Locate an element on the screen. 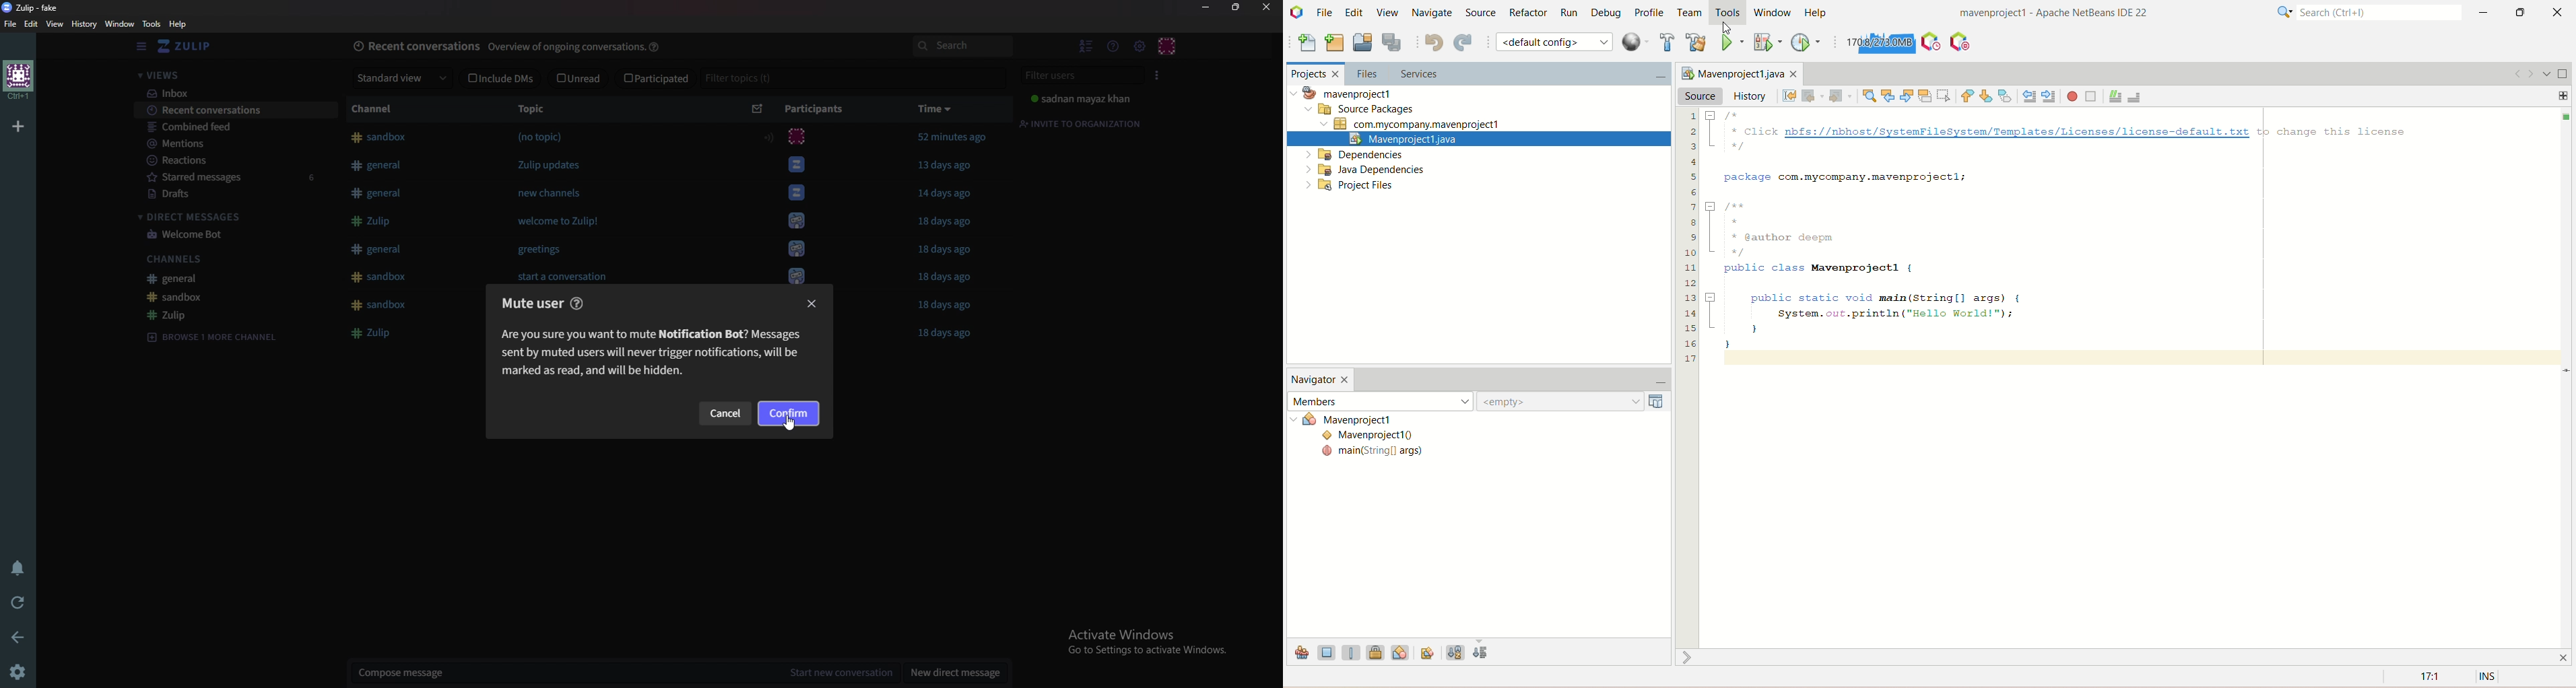 The height and width of the screenshot is (700, 2576). Topic is located at coordinates (534, 108).